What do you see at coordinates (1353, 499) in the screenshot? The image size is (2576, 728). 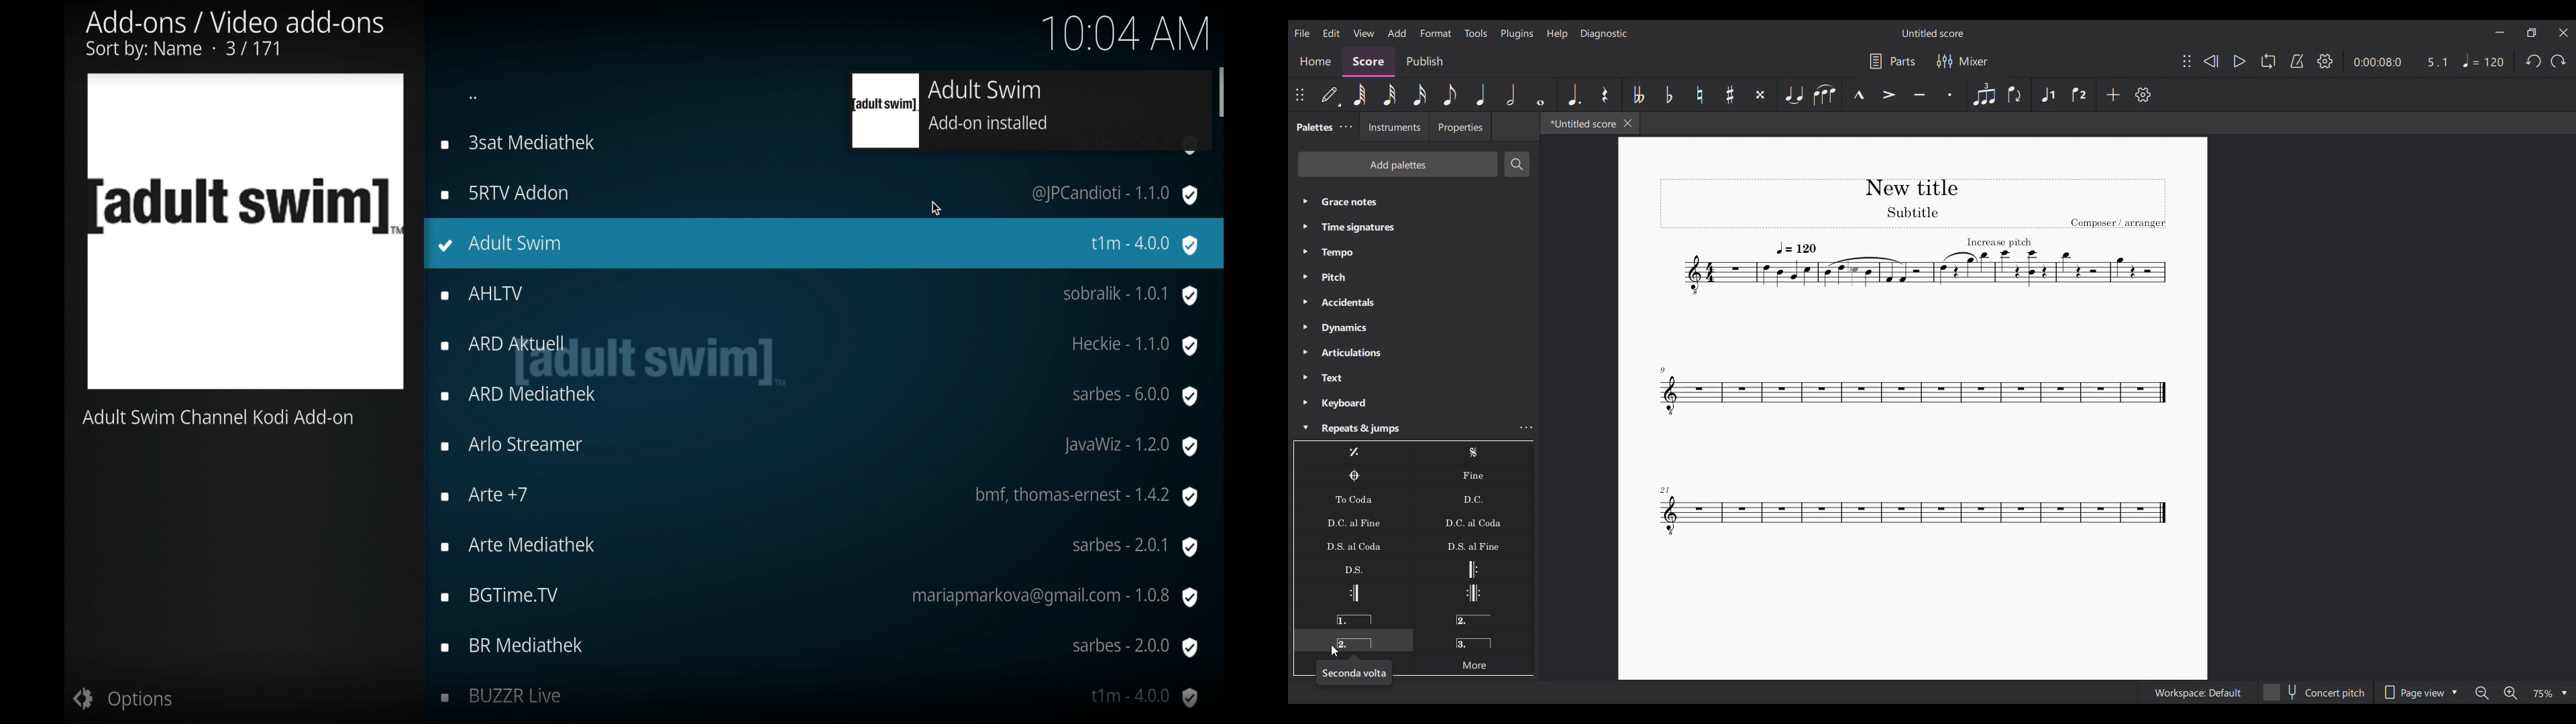 I see `To Coda` at bounding box center [1353, 499].